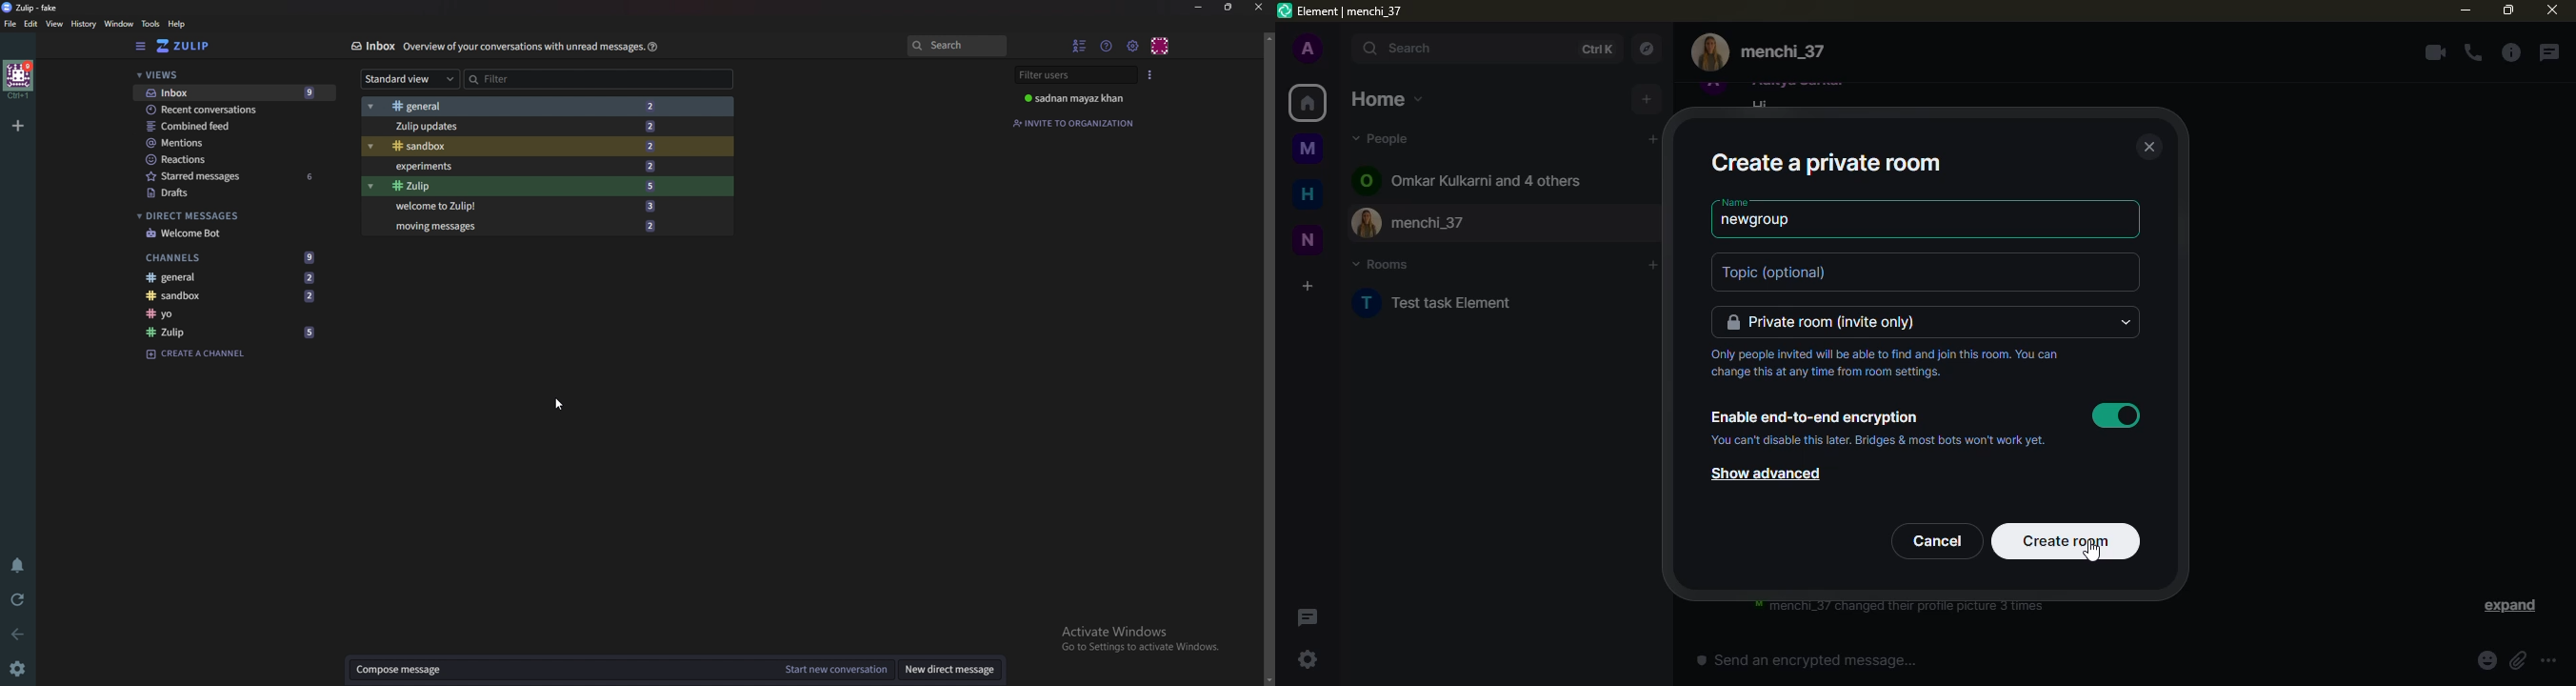 This screenshot has width=2576, height=700. What do you see at coordinates (2473, 52) in the screenshot?
I see `voice call` at bounding box center [2473, 52].